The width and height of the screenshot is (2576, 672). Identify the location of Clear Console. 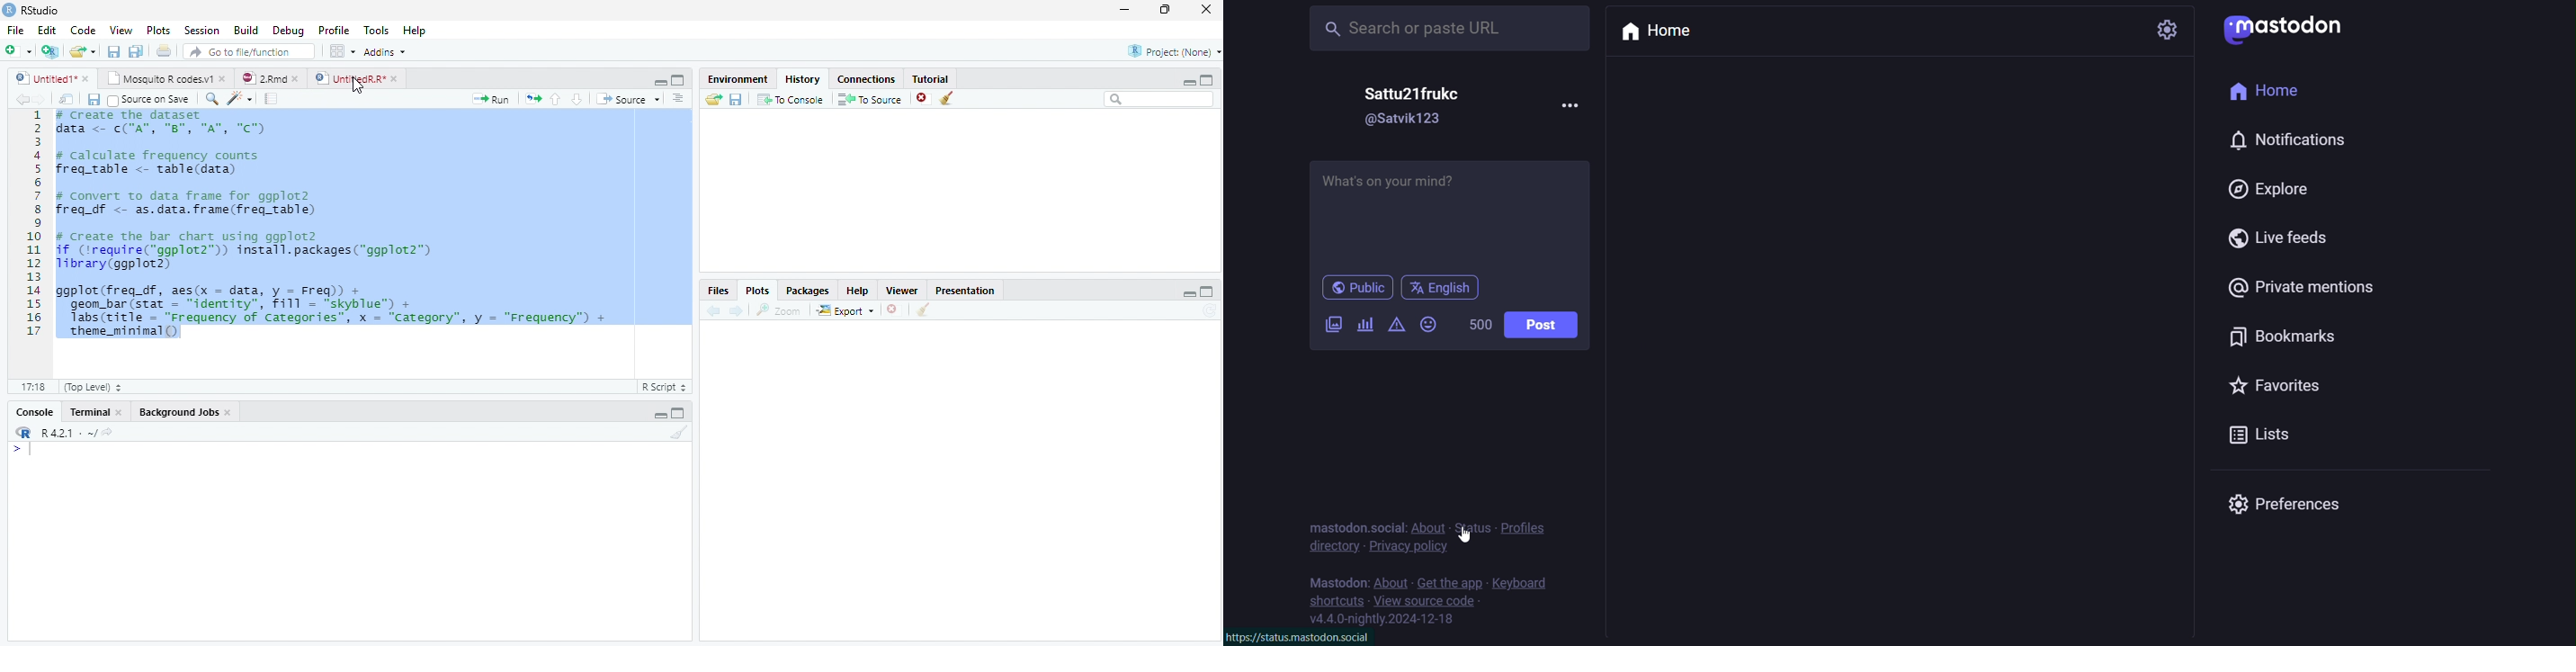
(677, 434).